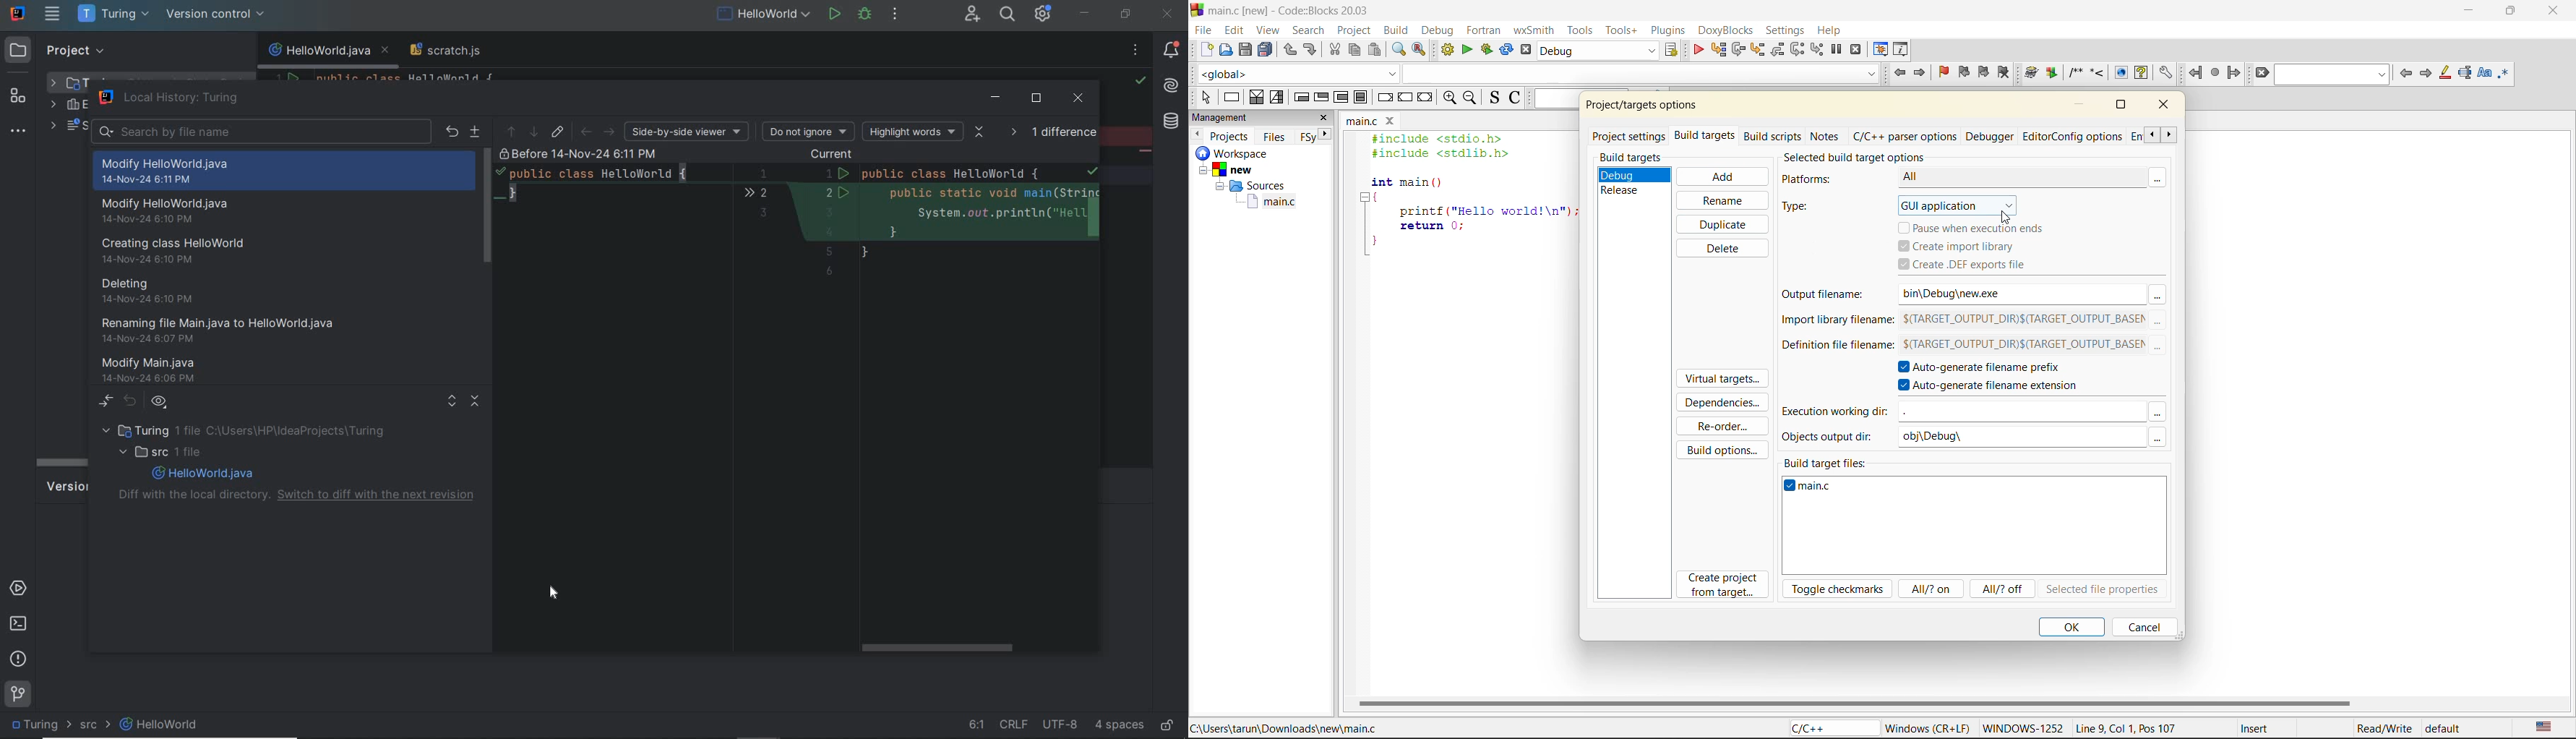  What do you see at coordinates (1298, 72) in the screenshot?
I see `<global>` at bounding box center [1298, 72].